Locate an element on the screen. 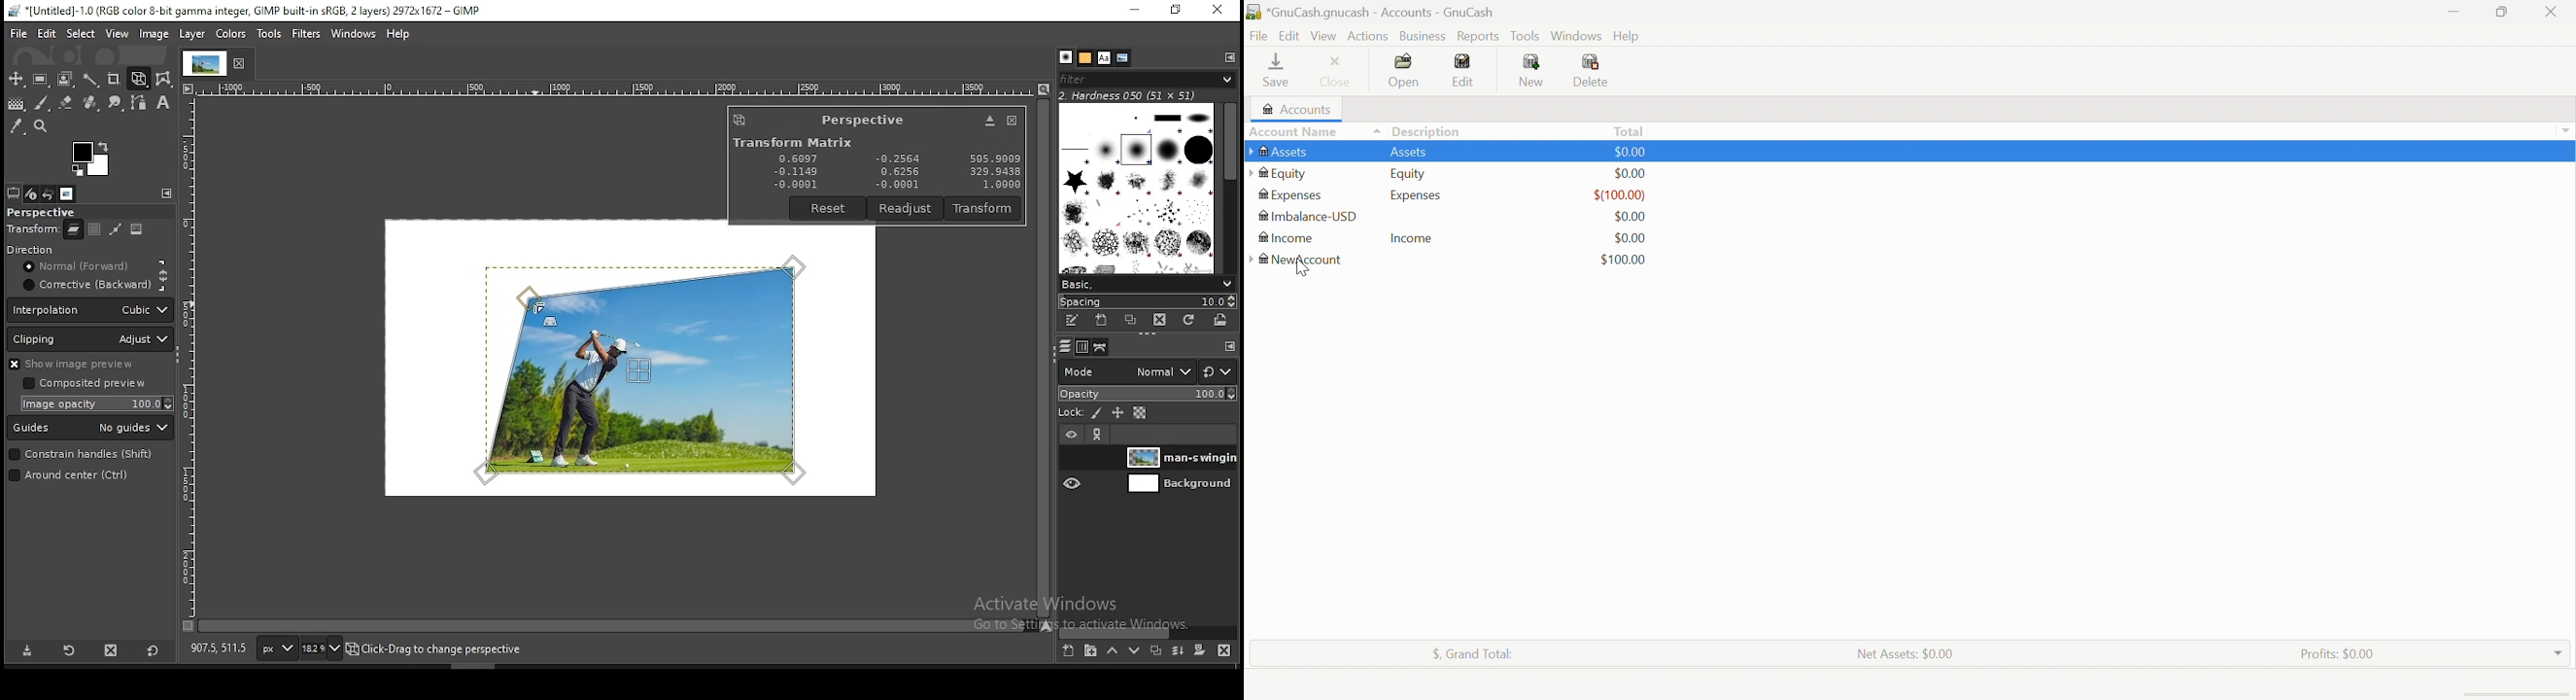  edit this brush is located at coordinates (1074, 324).